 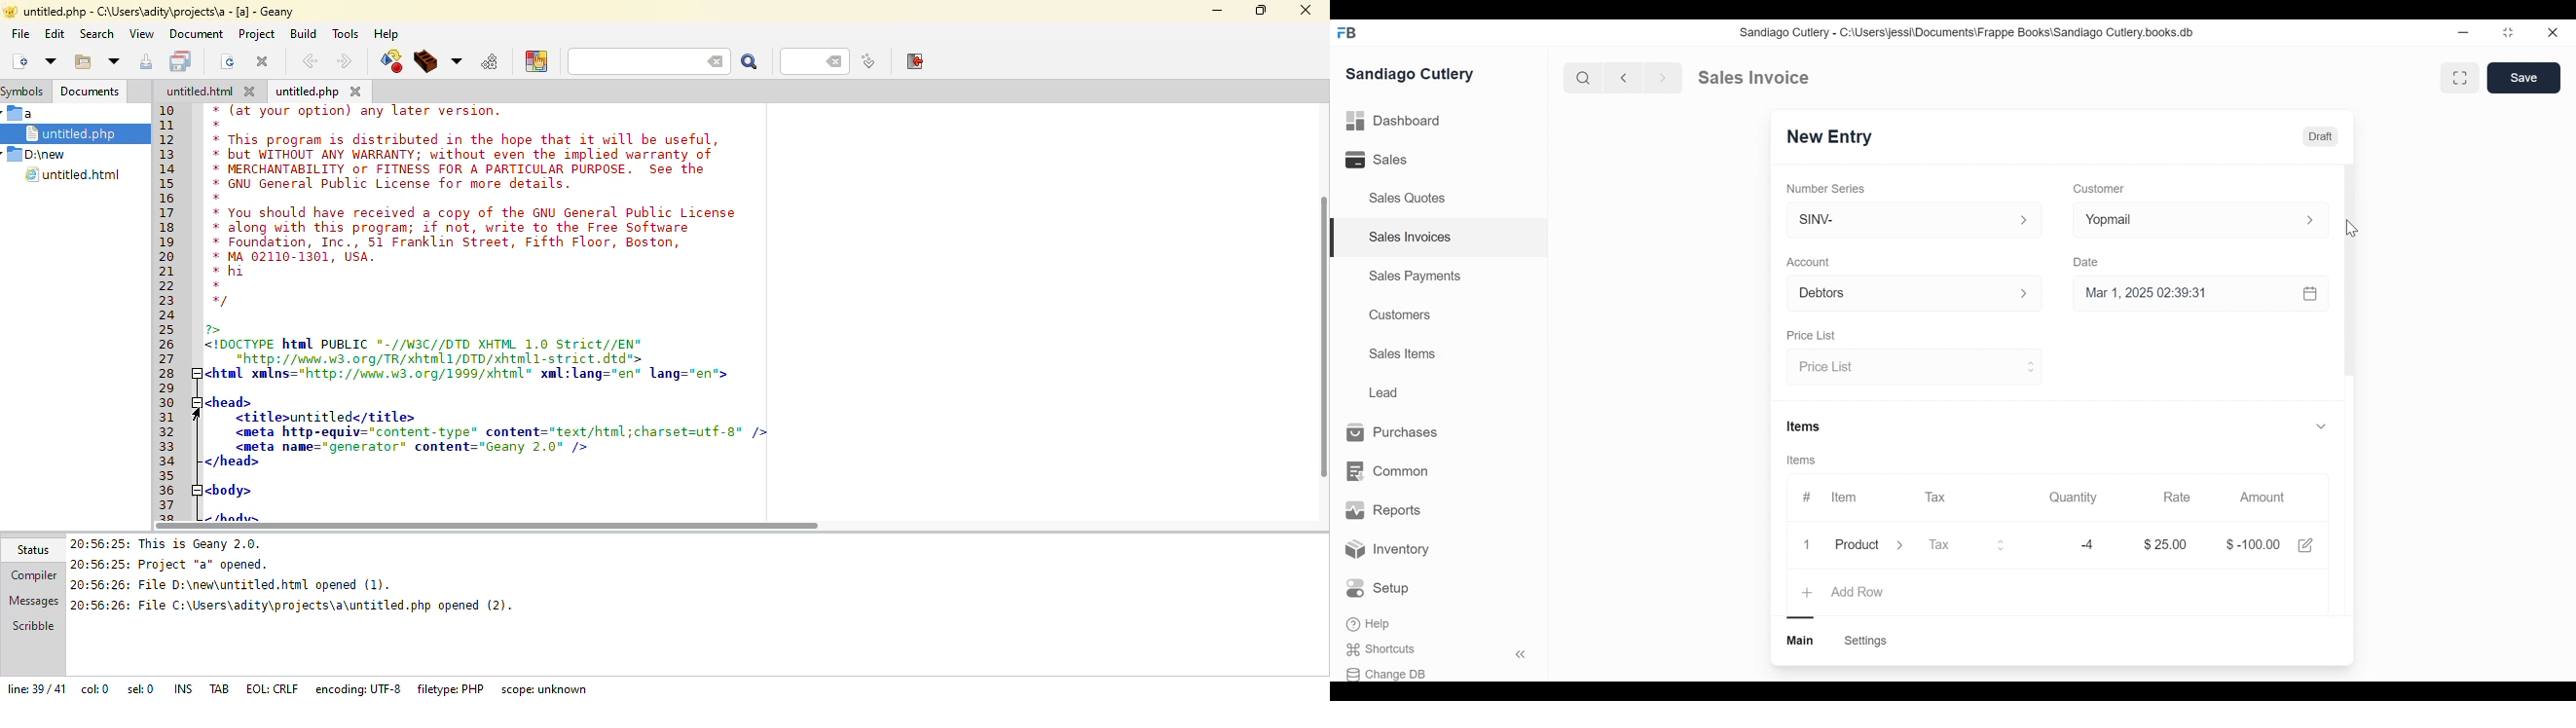 What do you see at coordinates (1349, 33) in the screenshot?
I see `FB` at bounding box center [1349, 33].